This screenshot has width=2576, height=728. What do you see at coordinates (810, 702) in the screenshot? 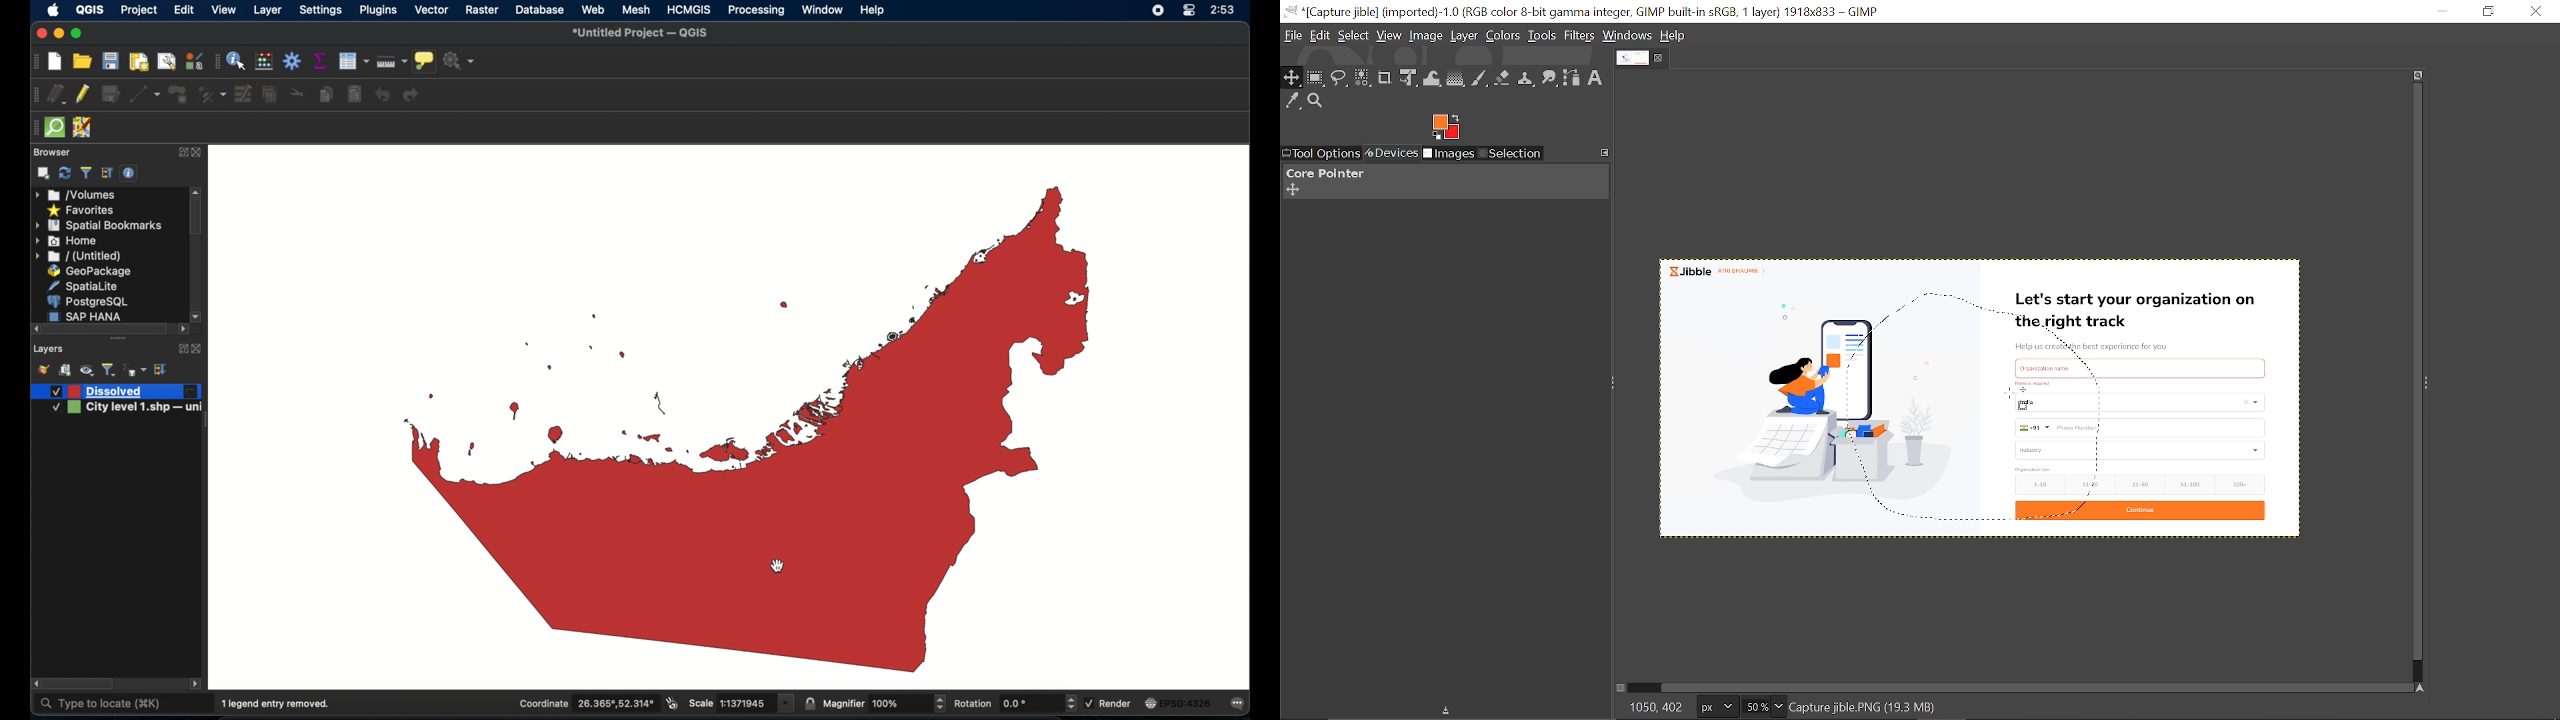
I see `lock scale` at bounding box center [810, 702].